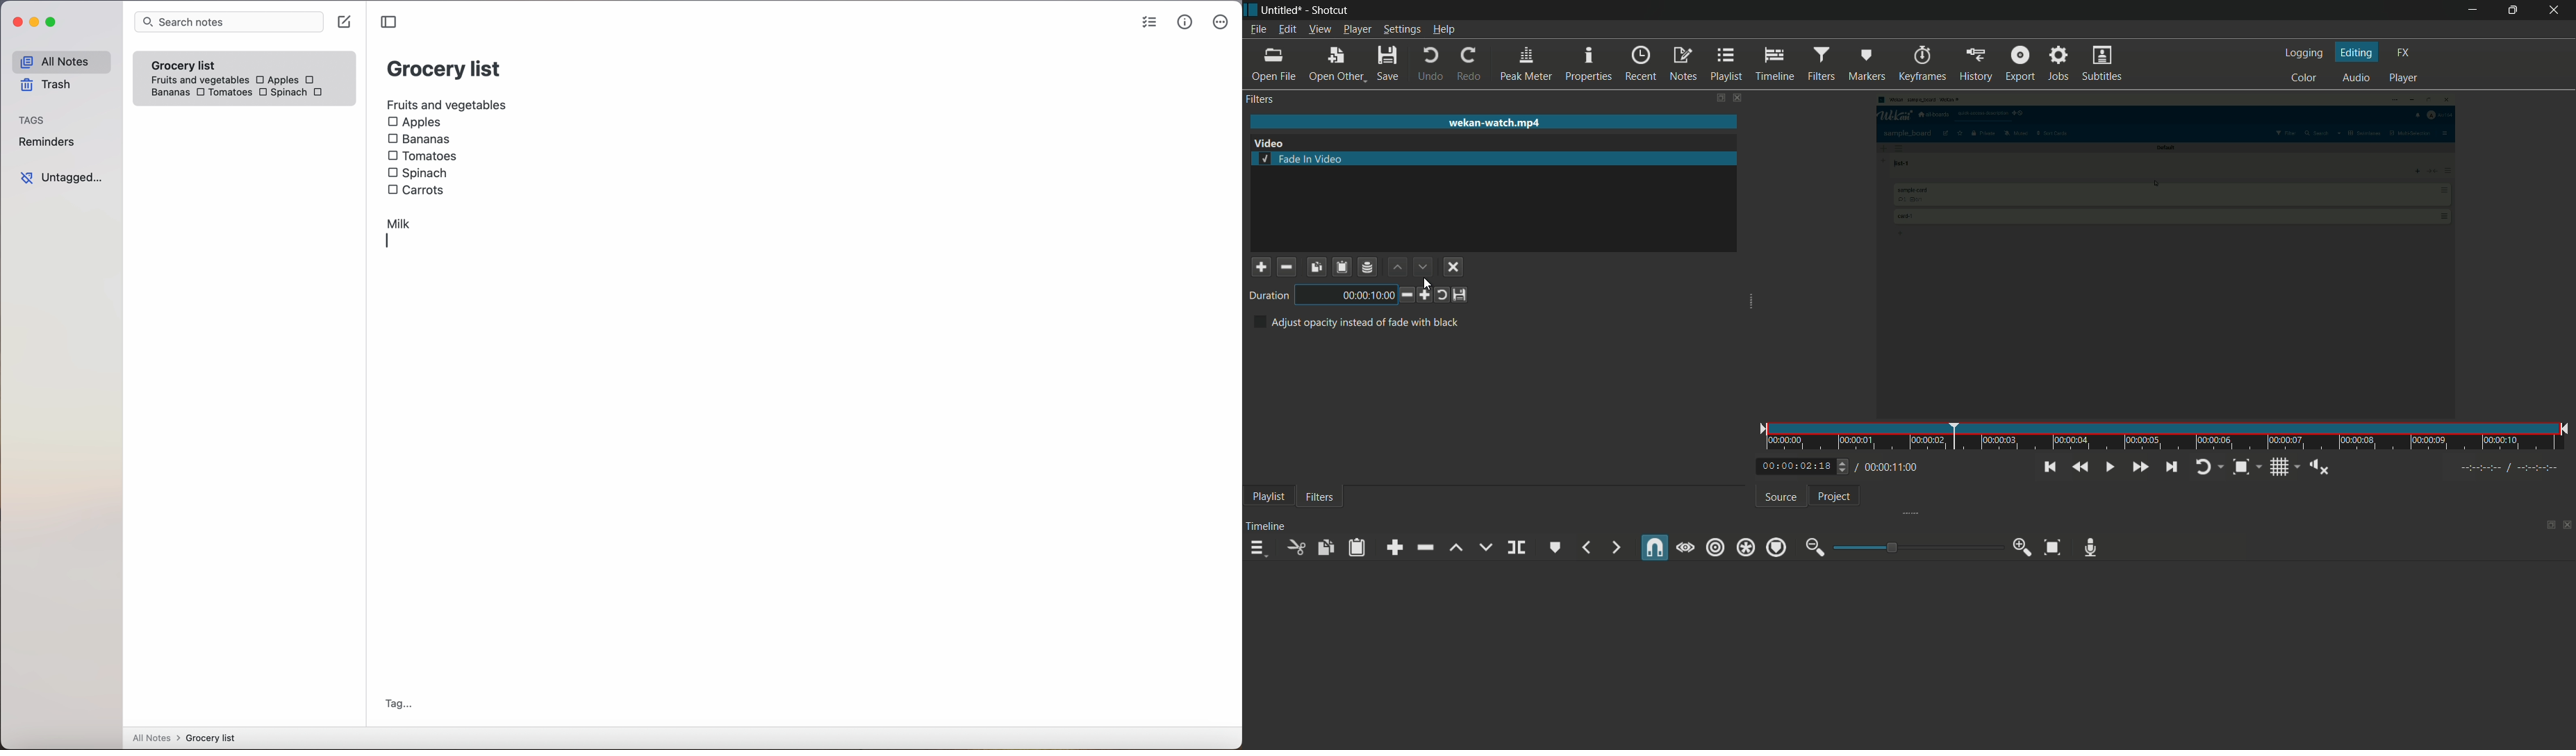  I want to click on Tomatoes checkbox, so click(422, 156).